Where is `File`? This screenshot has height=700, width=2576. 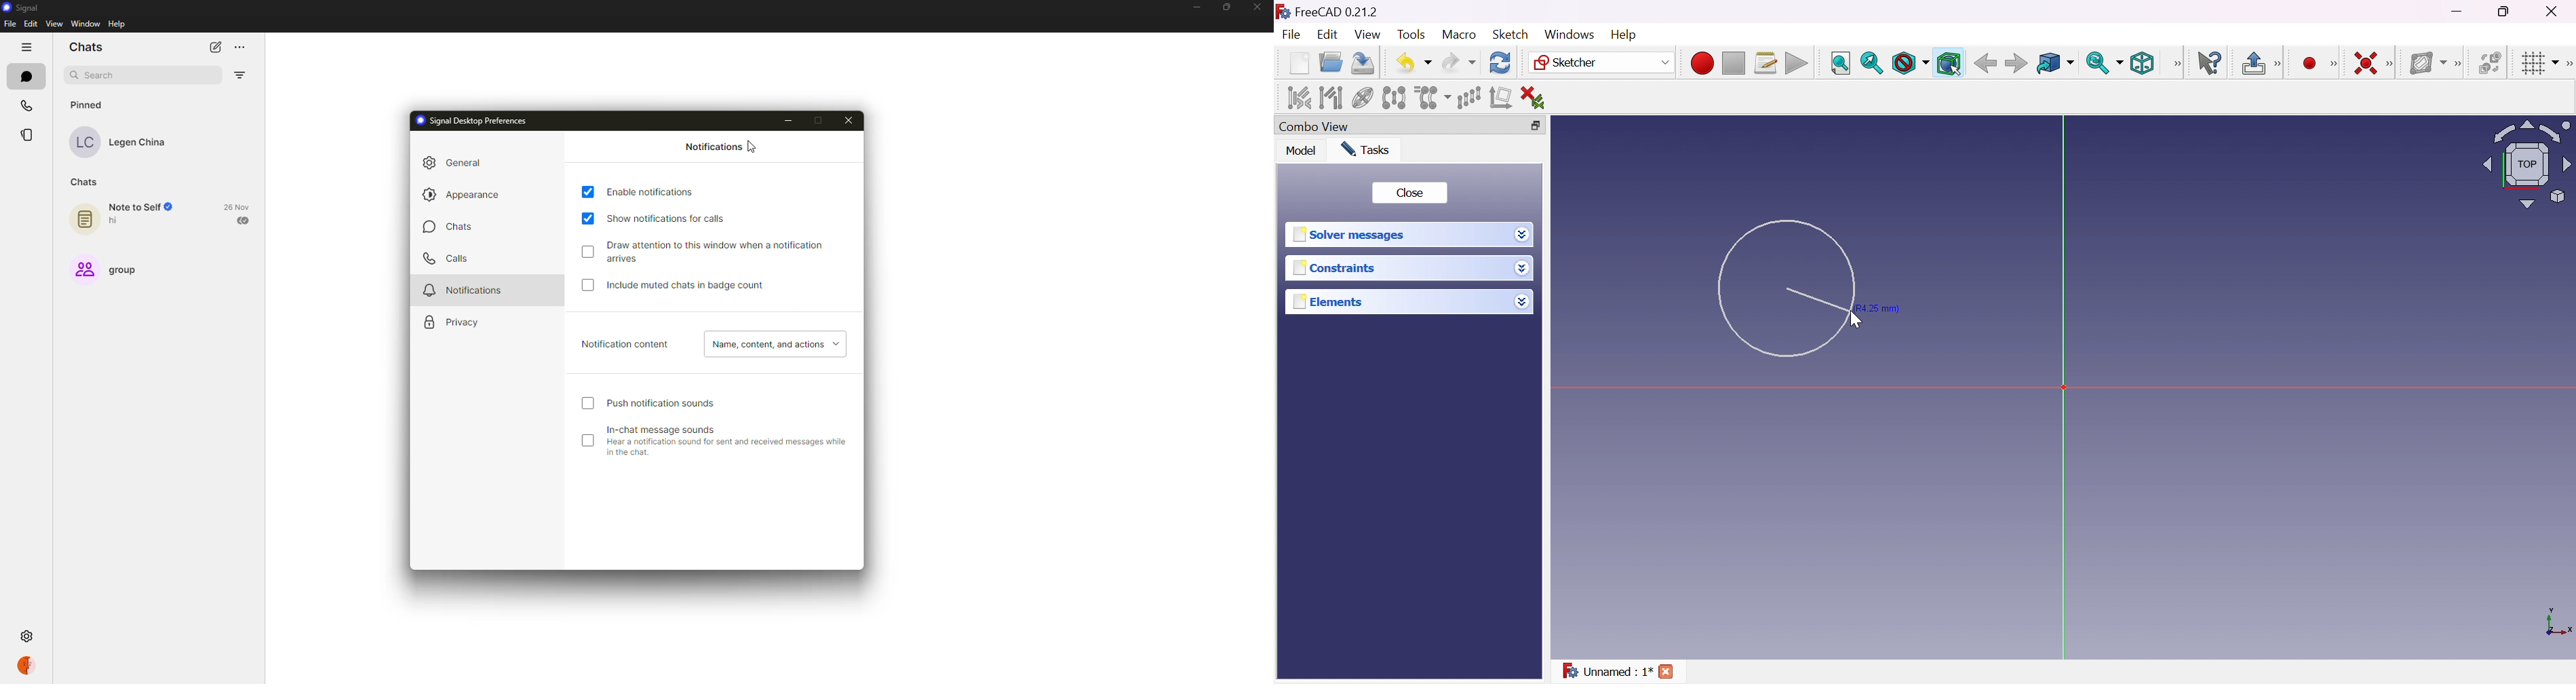
File is located at coordinates (1291, 35).